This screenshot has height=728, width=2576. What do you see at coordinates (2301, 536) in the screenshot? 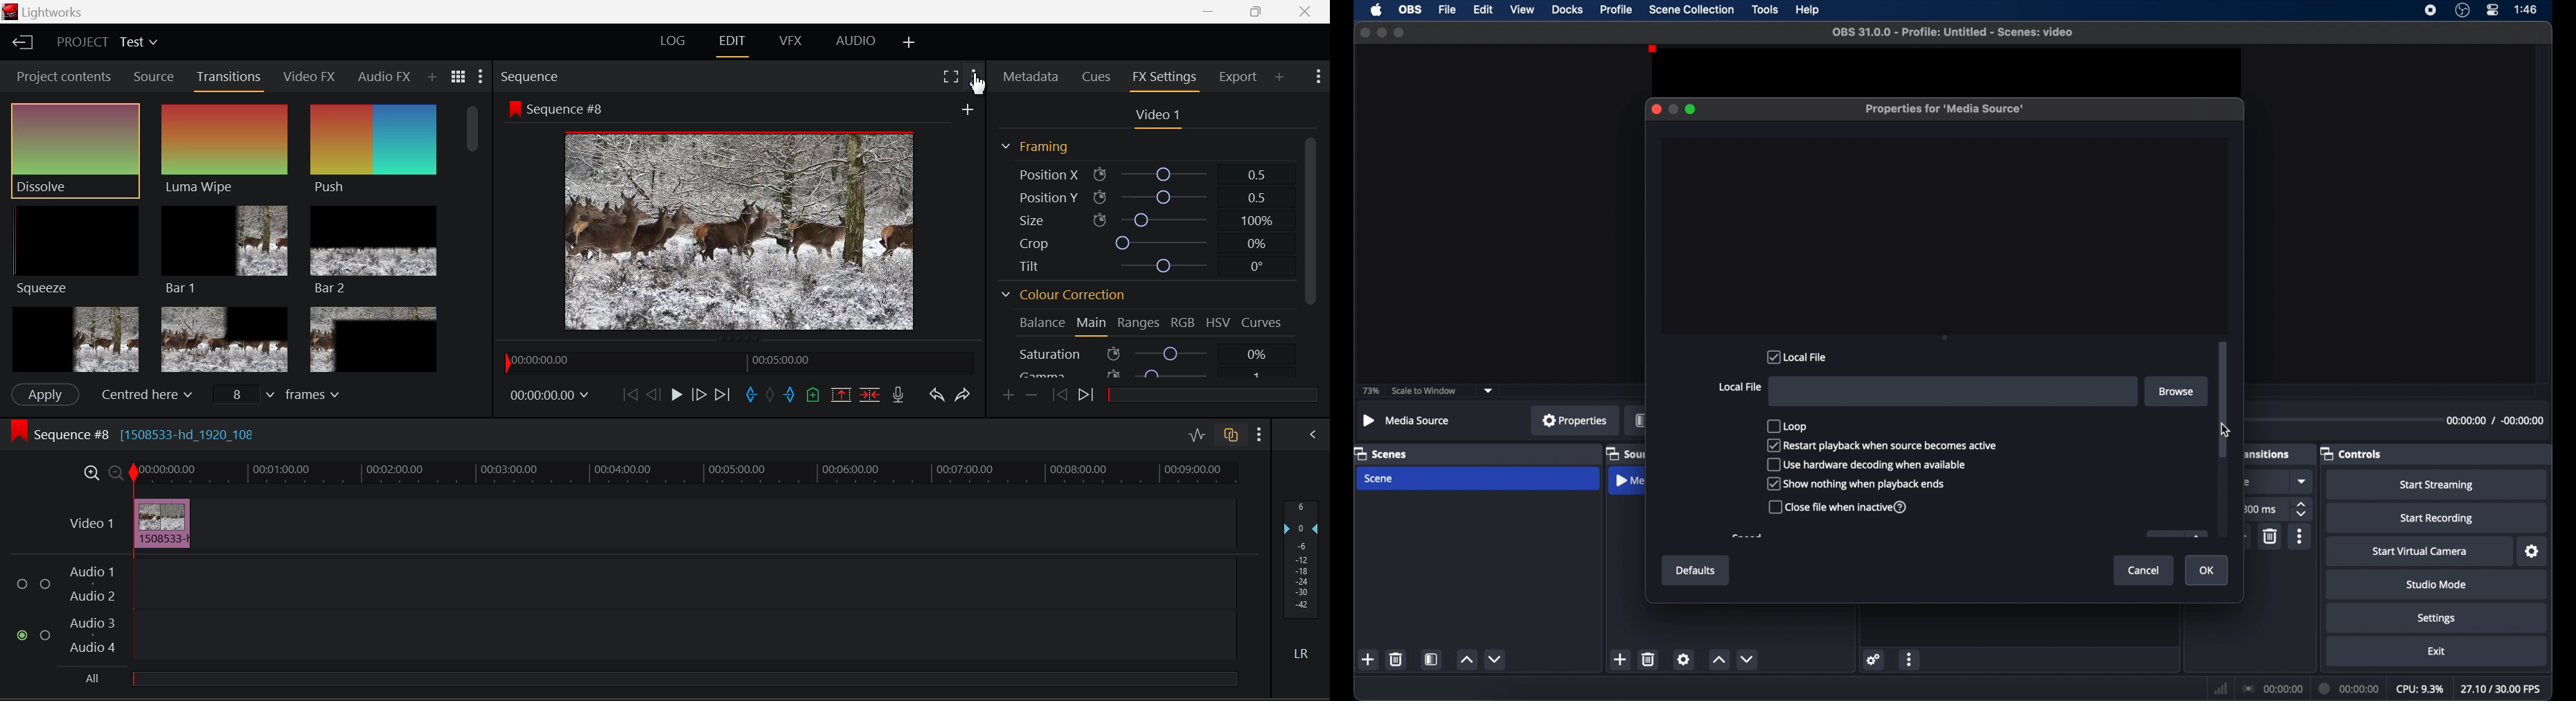
I see `more options` at bounding box center [2301, 536].